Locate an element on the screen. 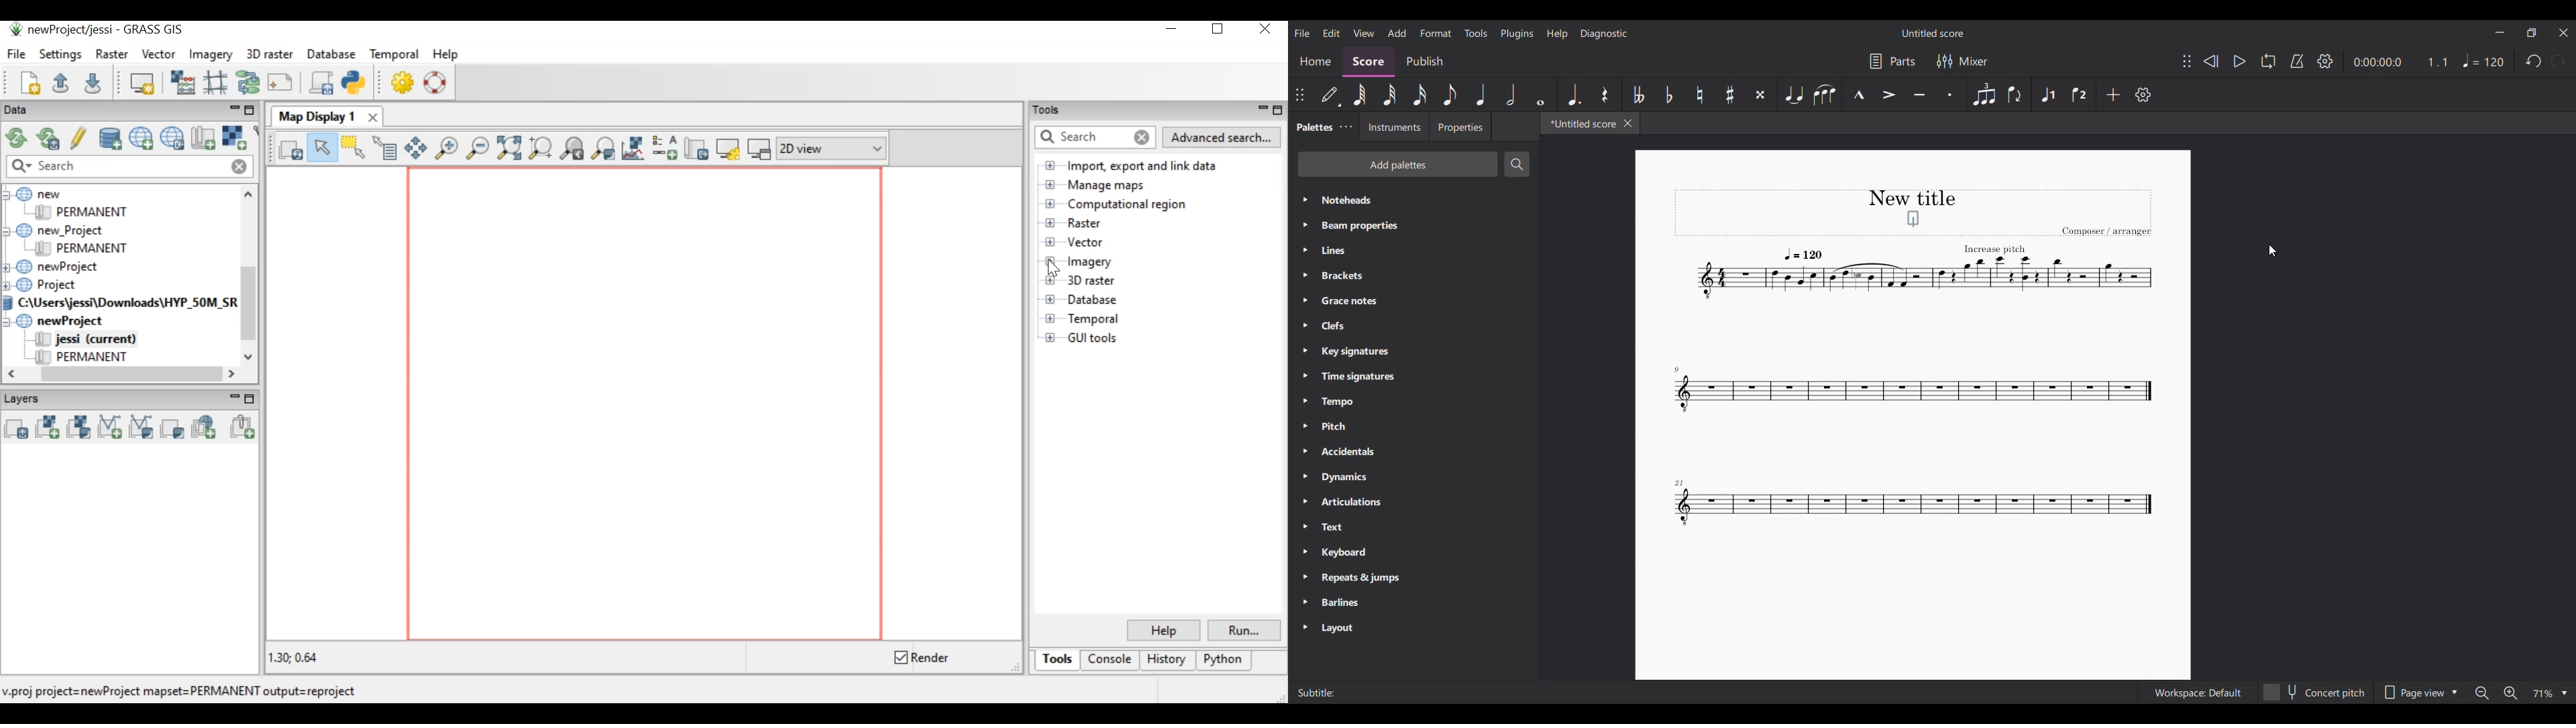  Close interface is located at coordinates (2564, 34).